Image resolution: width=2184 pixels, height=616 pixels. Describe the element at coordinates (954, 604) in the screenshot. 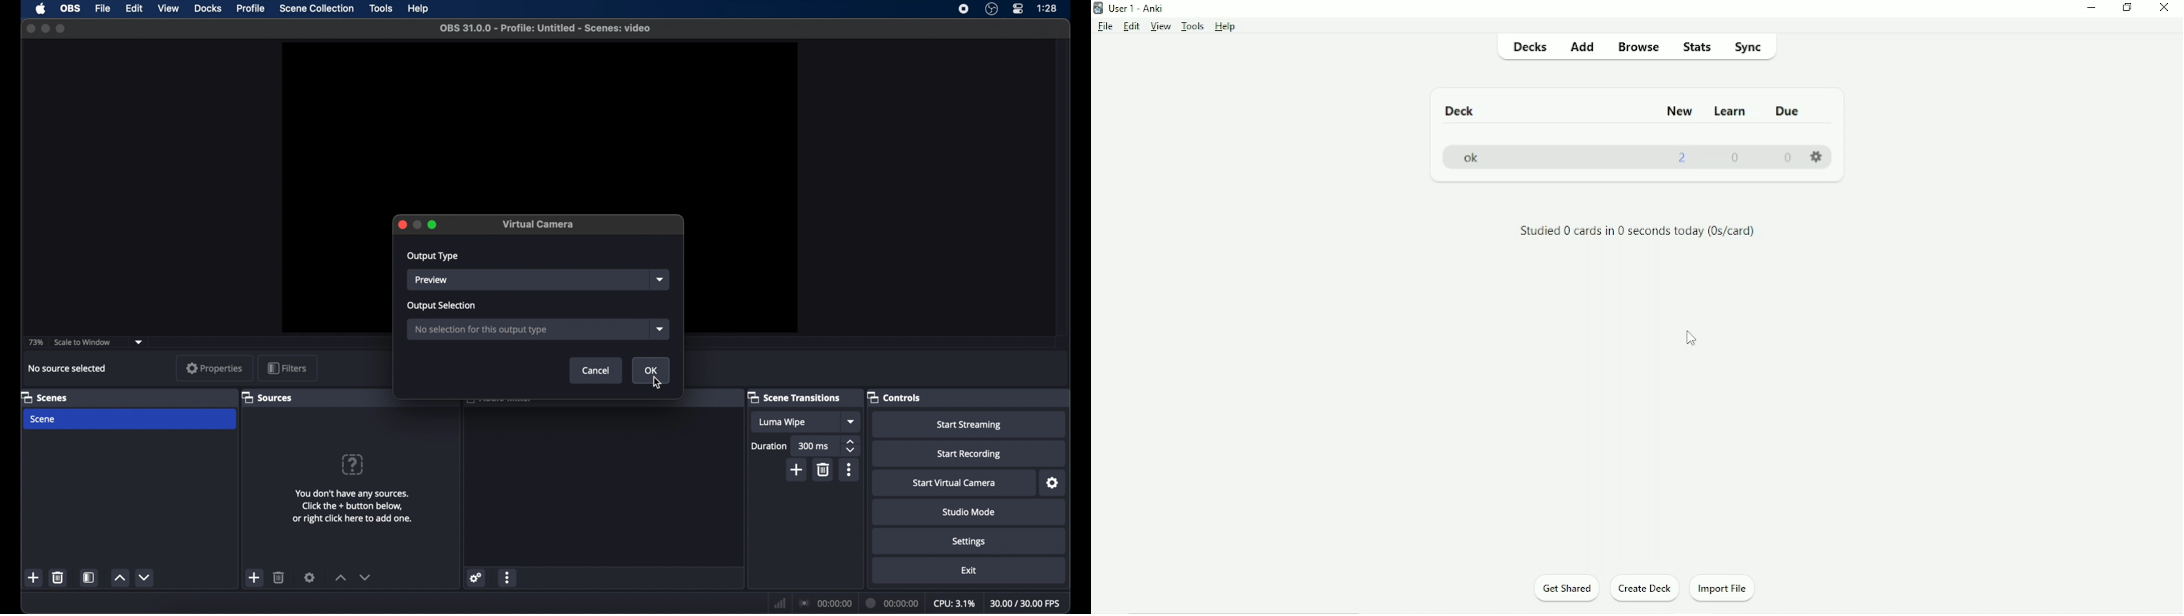

I see `cpu` at that location.